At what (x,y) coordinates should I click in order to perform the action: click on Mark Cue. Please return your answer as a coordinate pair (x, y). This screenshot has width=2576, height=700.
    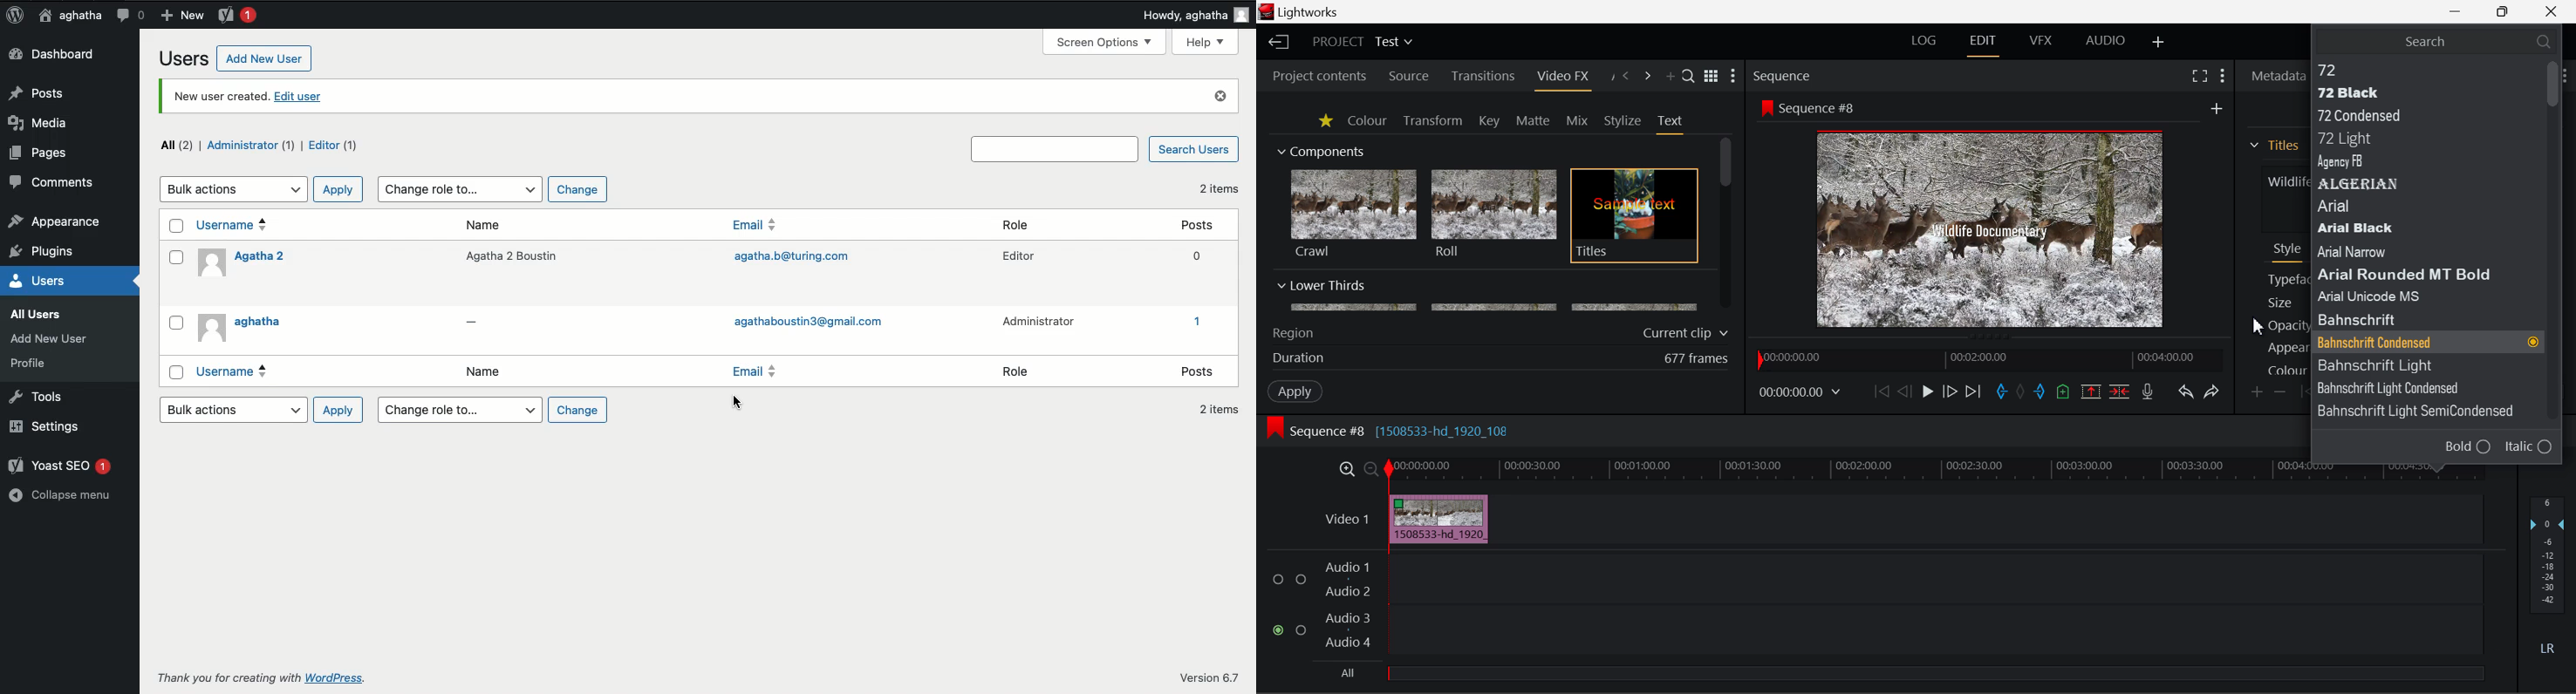
    Looking at the image, I should click on (2065, 393).